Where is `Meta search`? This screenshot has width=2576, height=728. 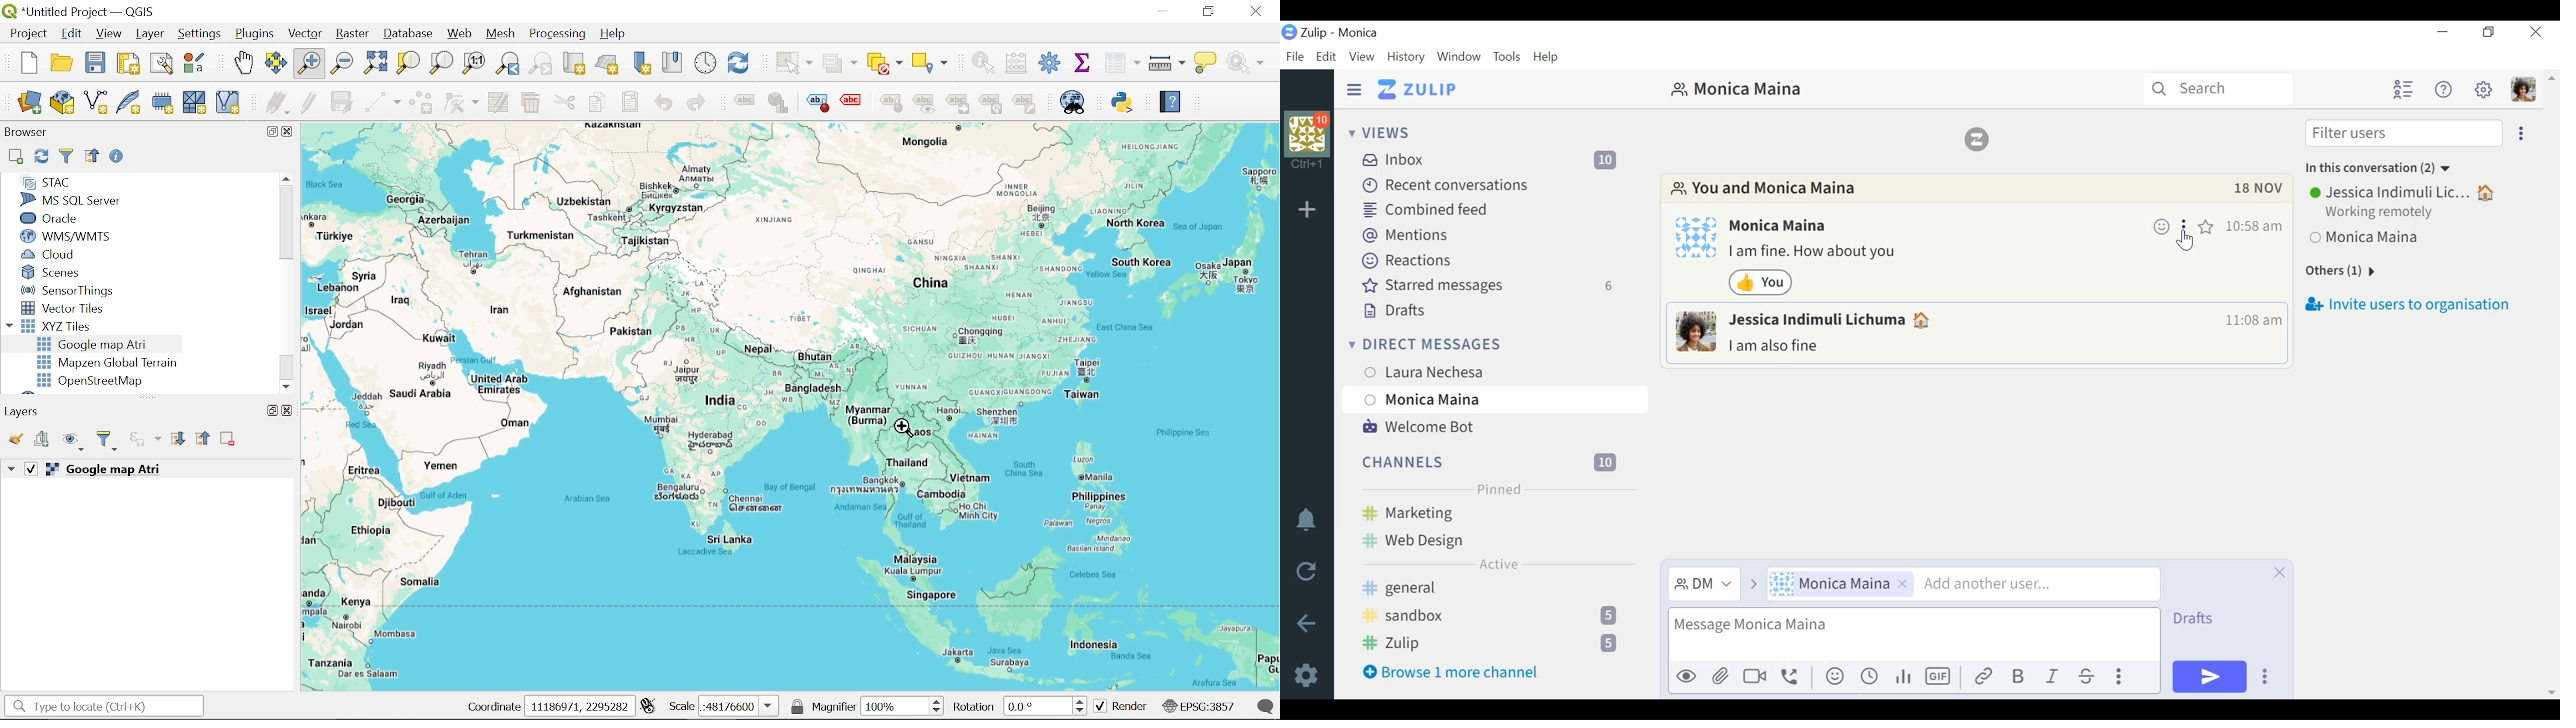
Meta search is located at coordinates (1073, 102).